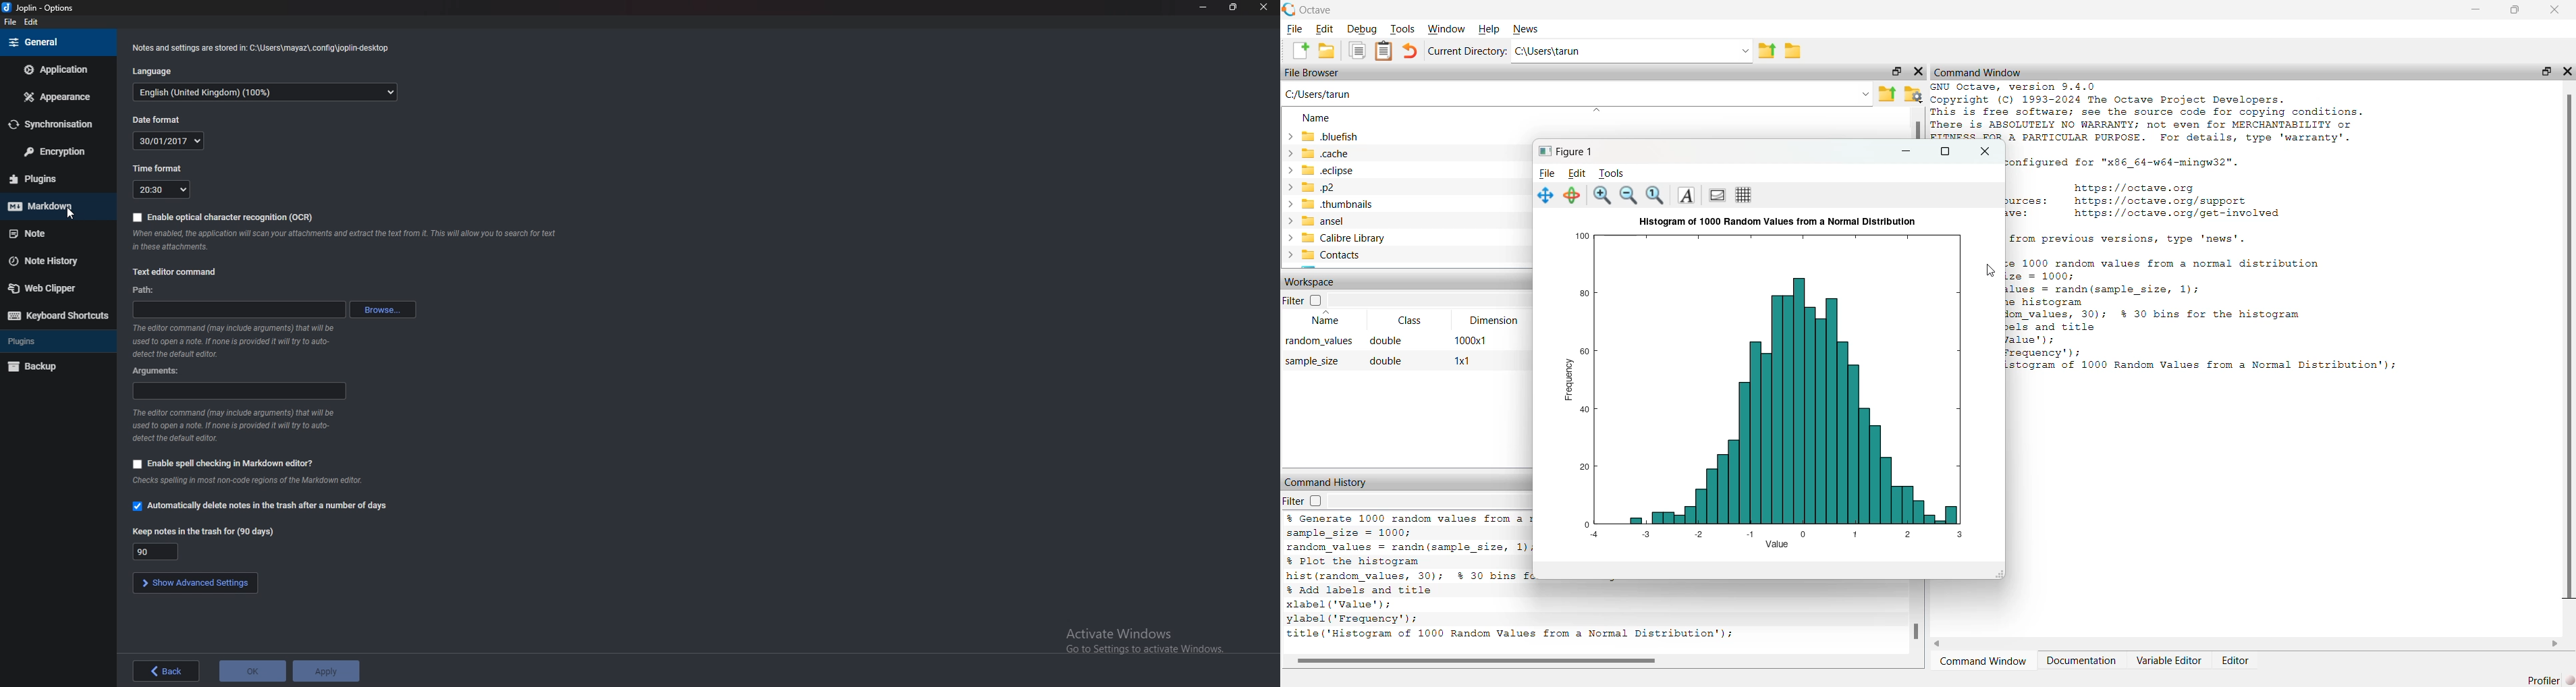 The image size is (2576, 700). Describe the element at coordinates (1387, 361) in the screenshot. I see `double` at that location.